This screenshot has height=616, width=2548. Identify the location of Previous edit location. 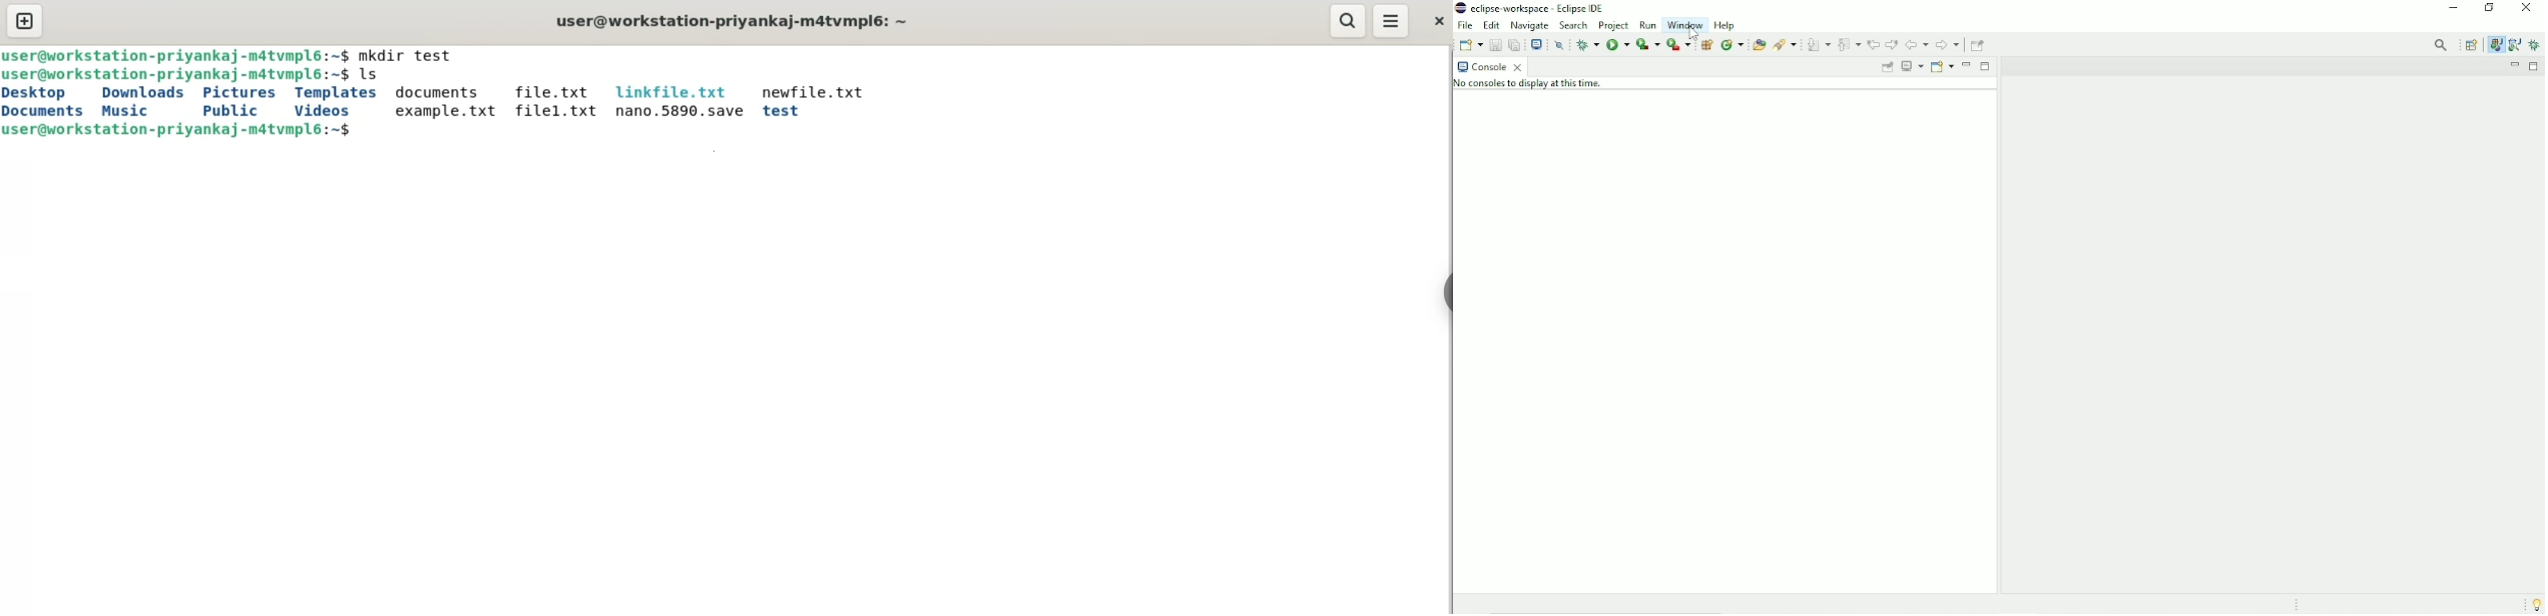
(1873, 45).